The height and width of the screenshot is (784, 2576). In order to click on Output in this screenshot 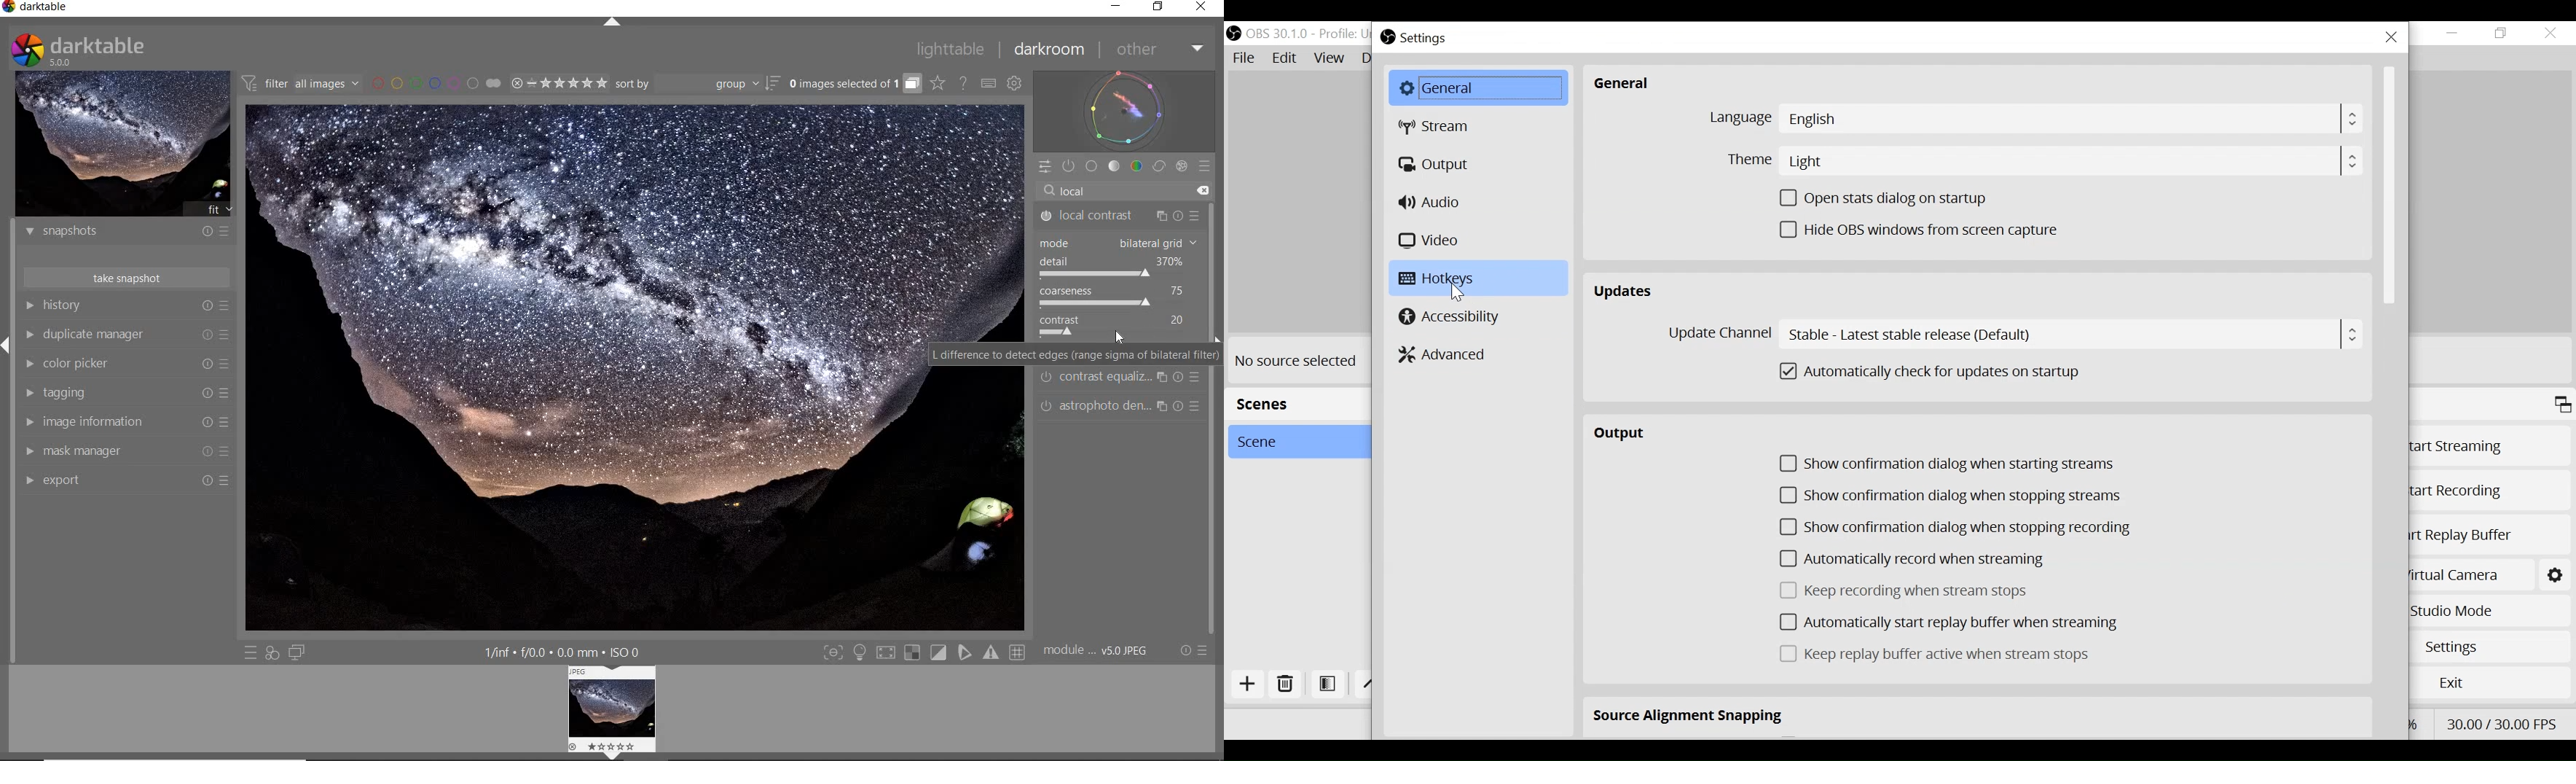, I will do `click(1439, 165)`.